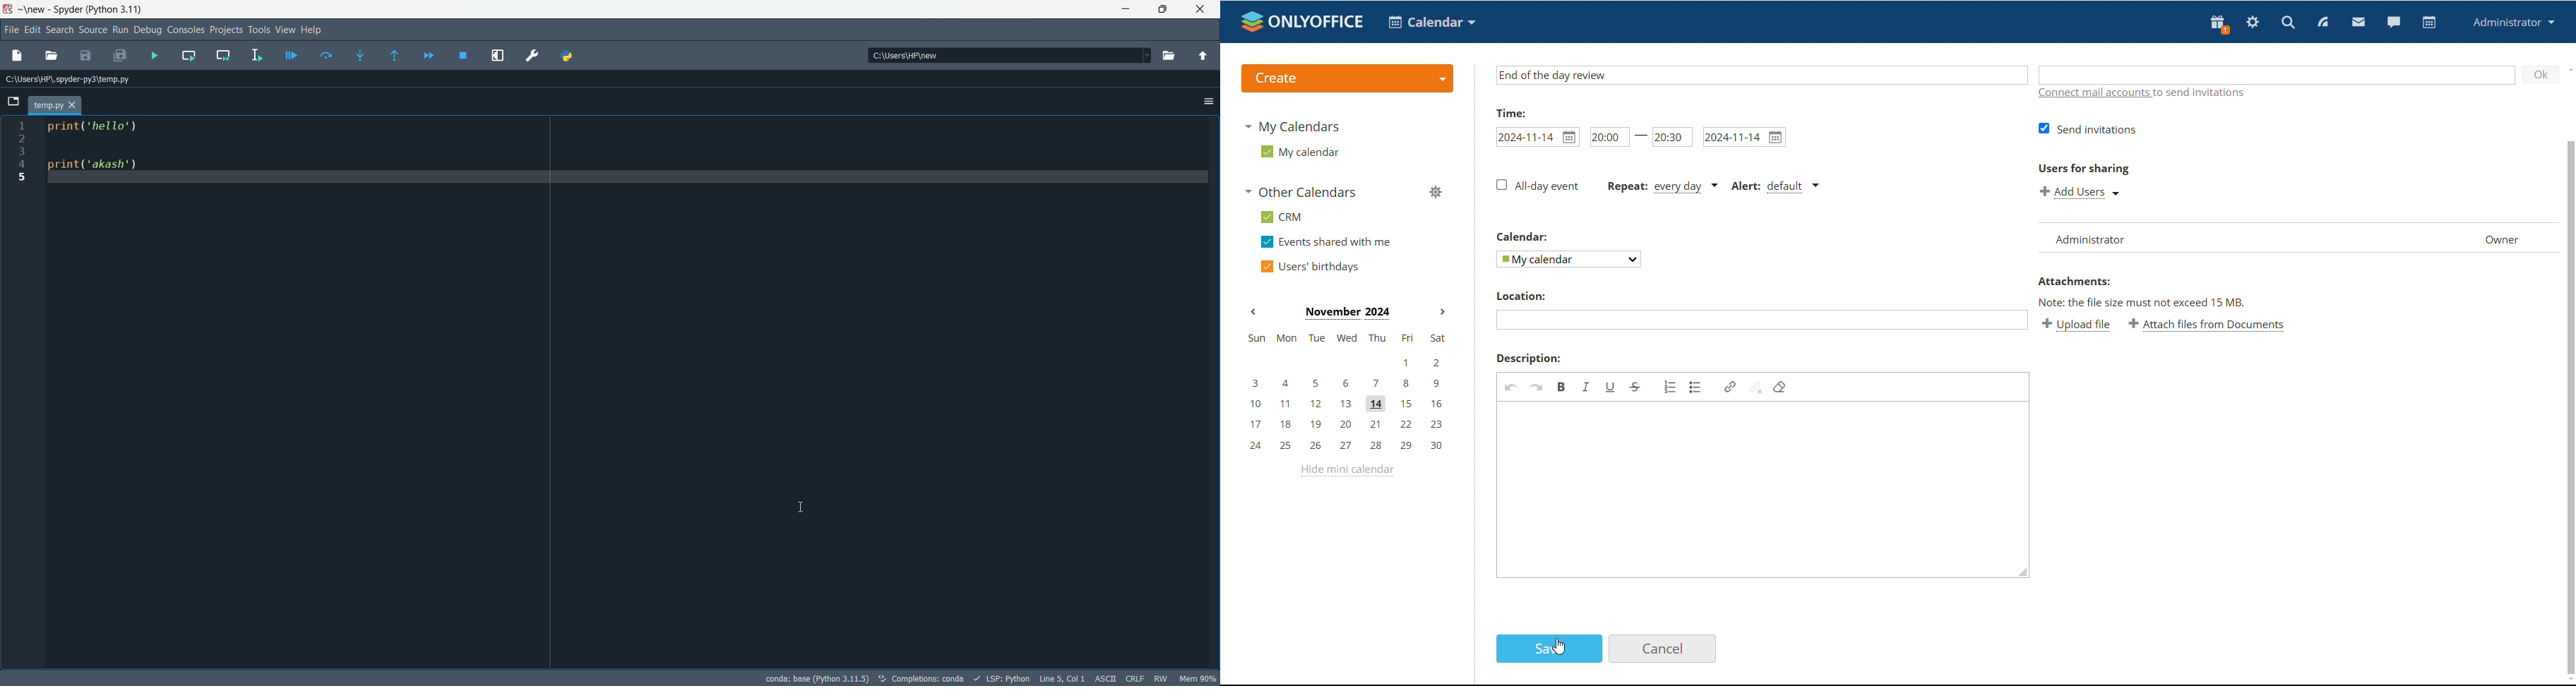 This screenshot has height=700, width=2576. I want to click on open file, so click(51, 57).